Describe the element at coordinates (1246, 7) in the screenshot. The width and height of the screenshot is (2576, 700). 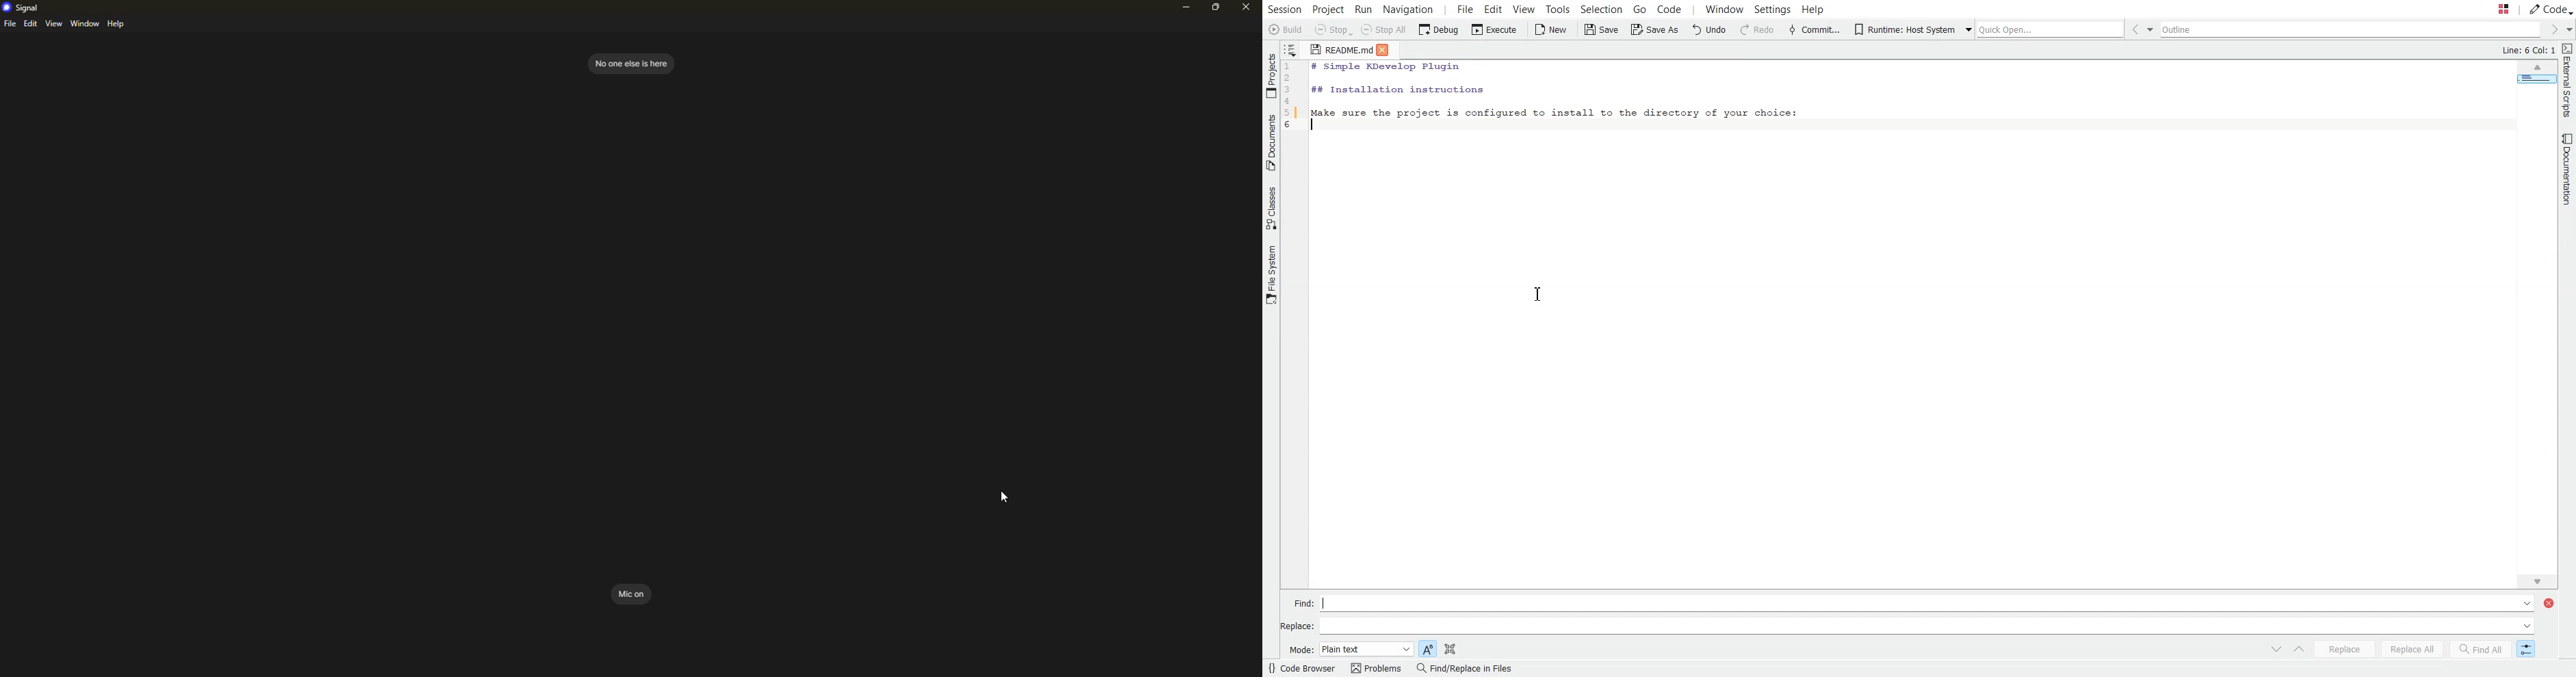
I see `close` at that location.